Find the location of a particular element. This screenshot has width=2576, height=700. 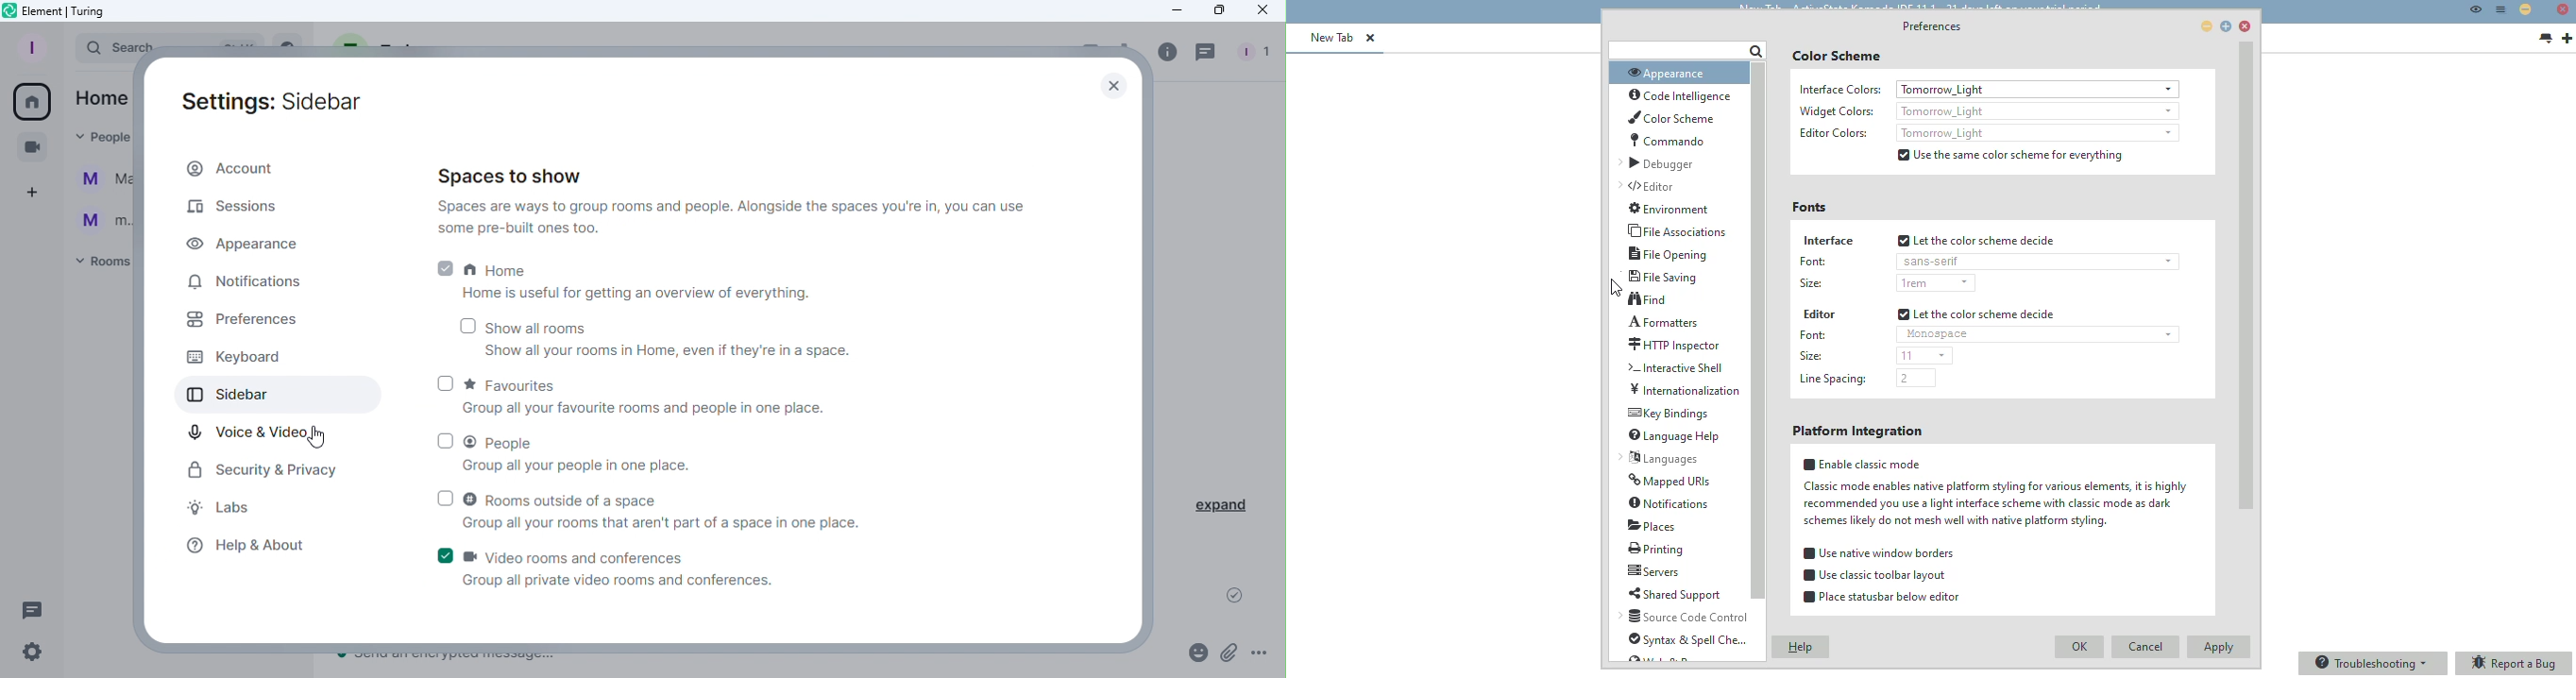

fonts is located at coordinates (1808, 208).